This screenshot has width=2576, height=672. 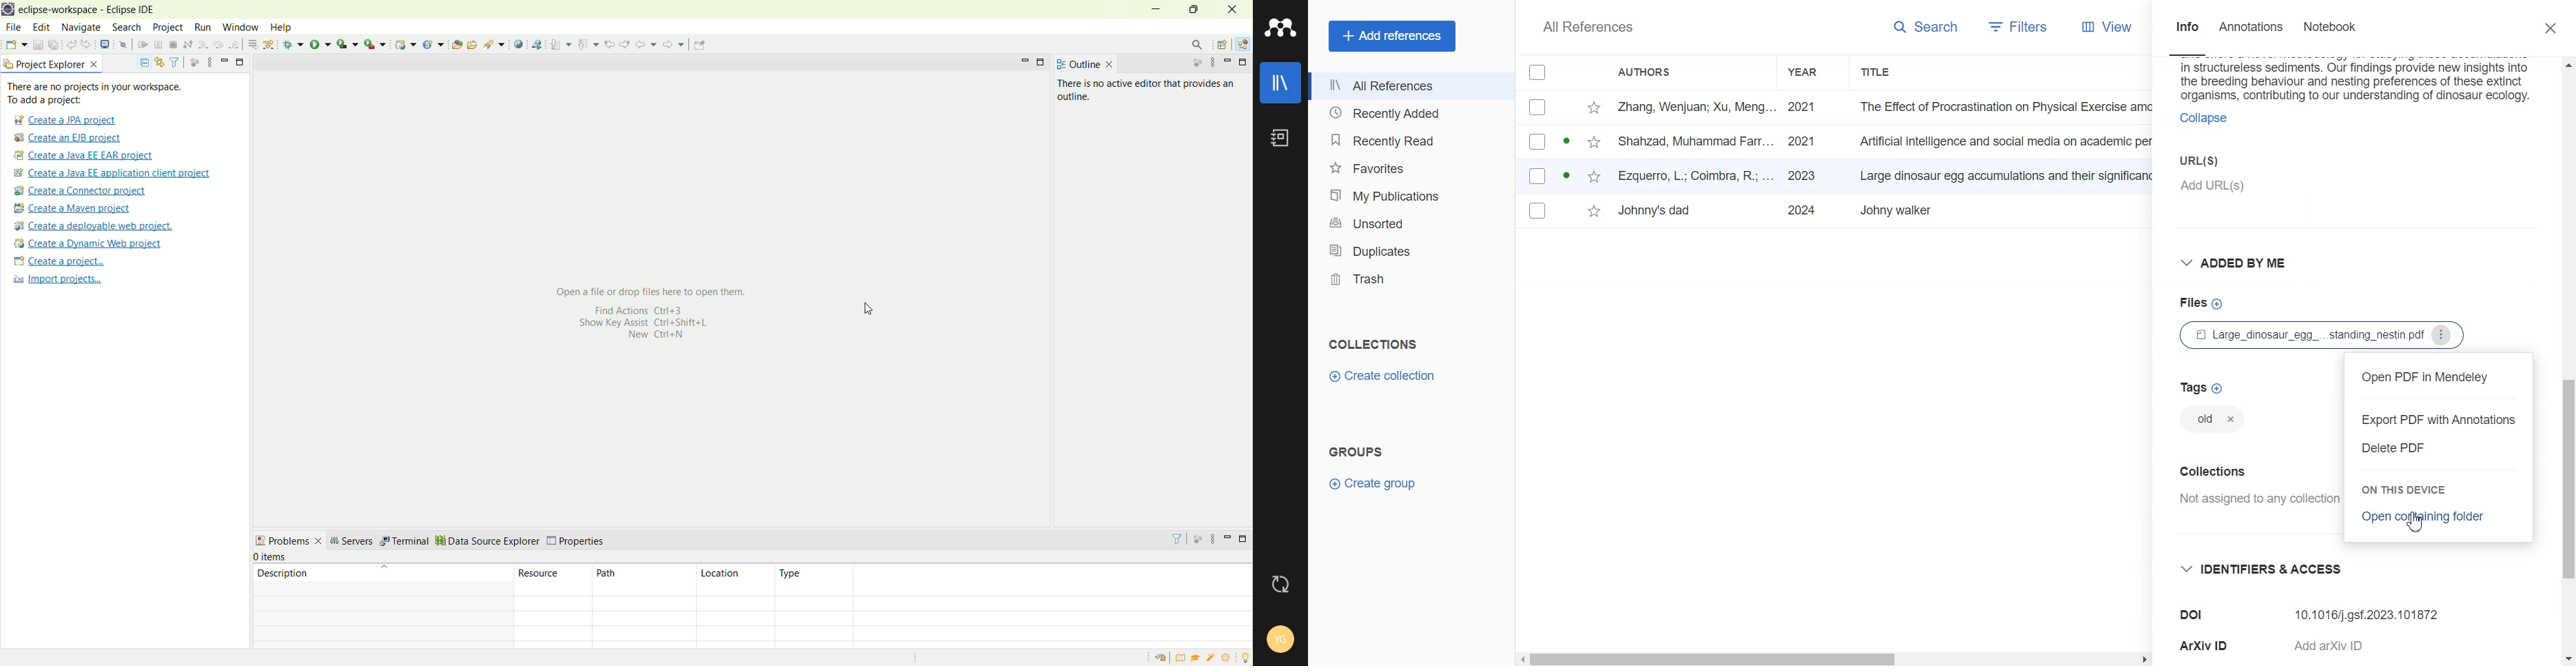 I want to click on Johnny's dad, so click(x=1667, y=210).